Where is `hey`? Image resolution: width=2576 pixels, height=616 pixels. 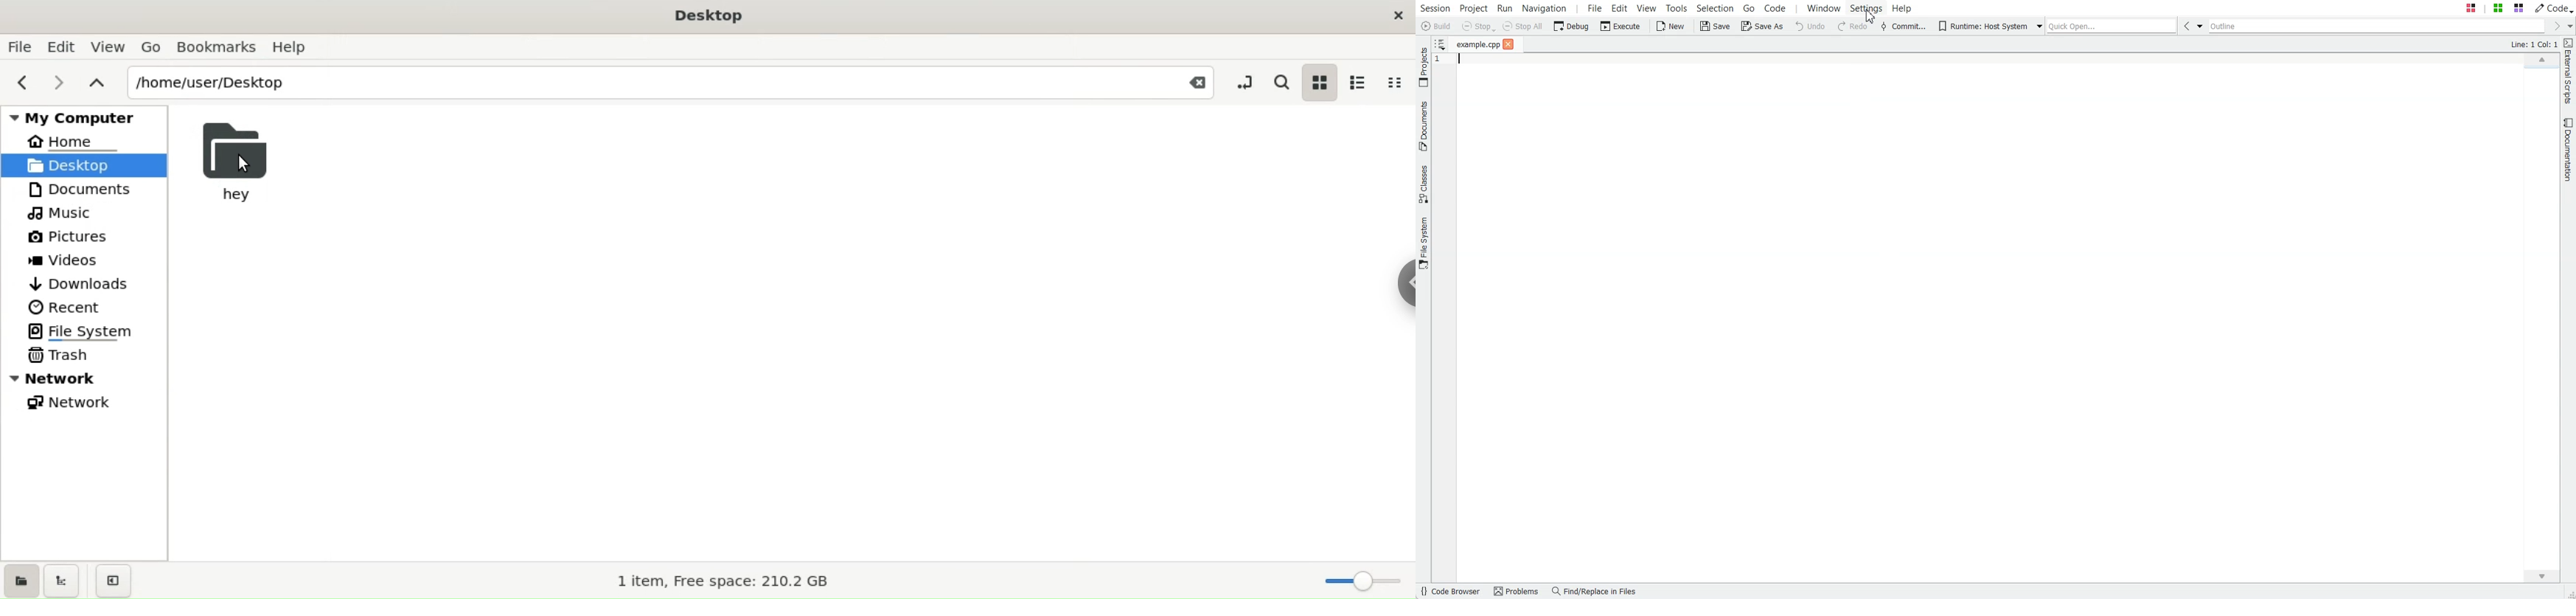 hey is located at coordinates (239, 159).